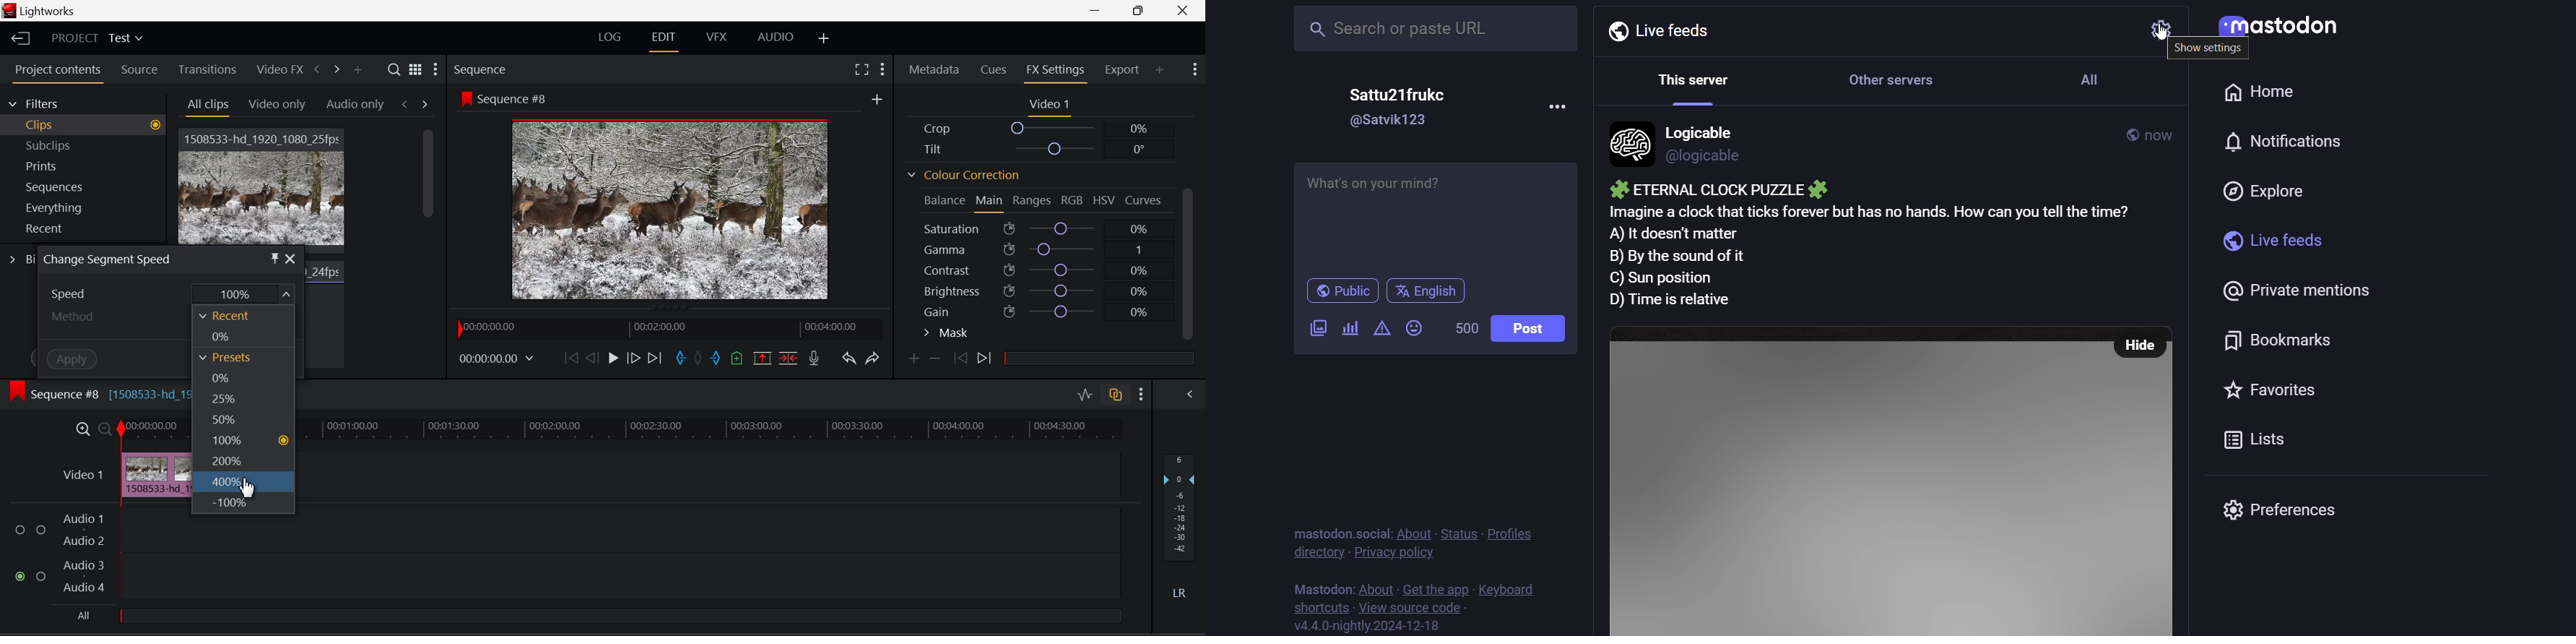 This screenshot has width=2576, height=644. Describe the element at coordinates (612, 36) in the screenshot. I see `LOG` at that location.